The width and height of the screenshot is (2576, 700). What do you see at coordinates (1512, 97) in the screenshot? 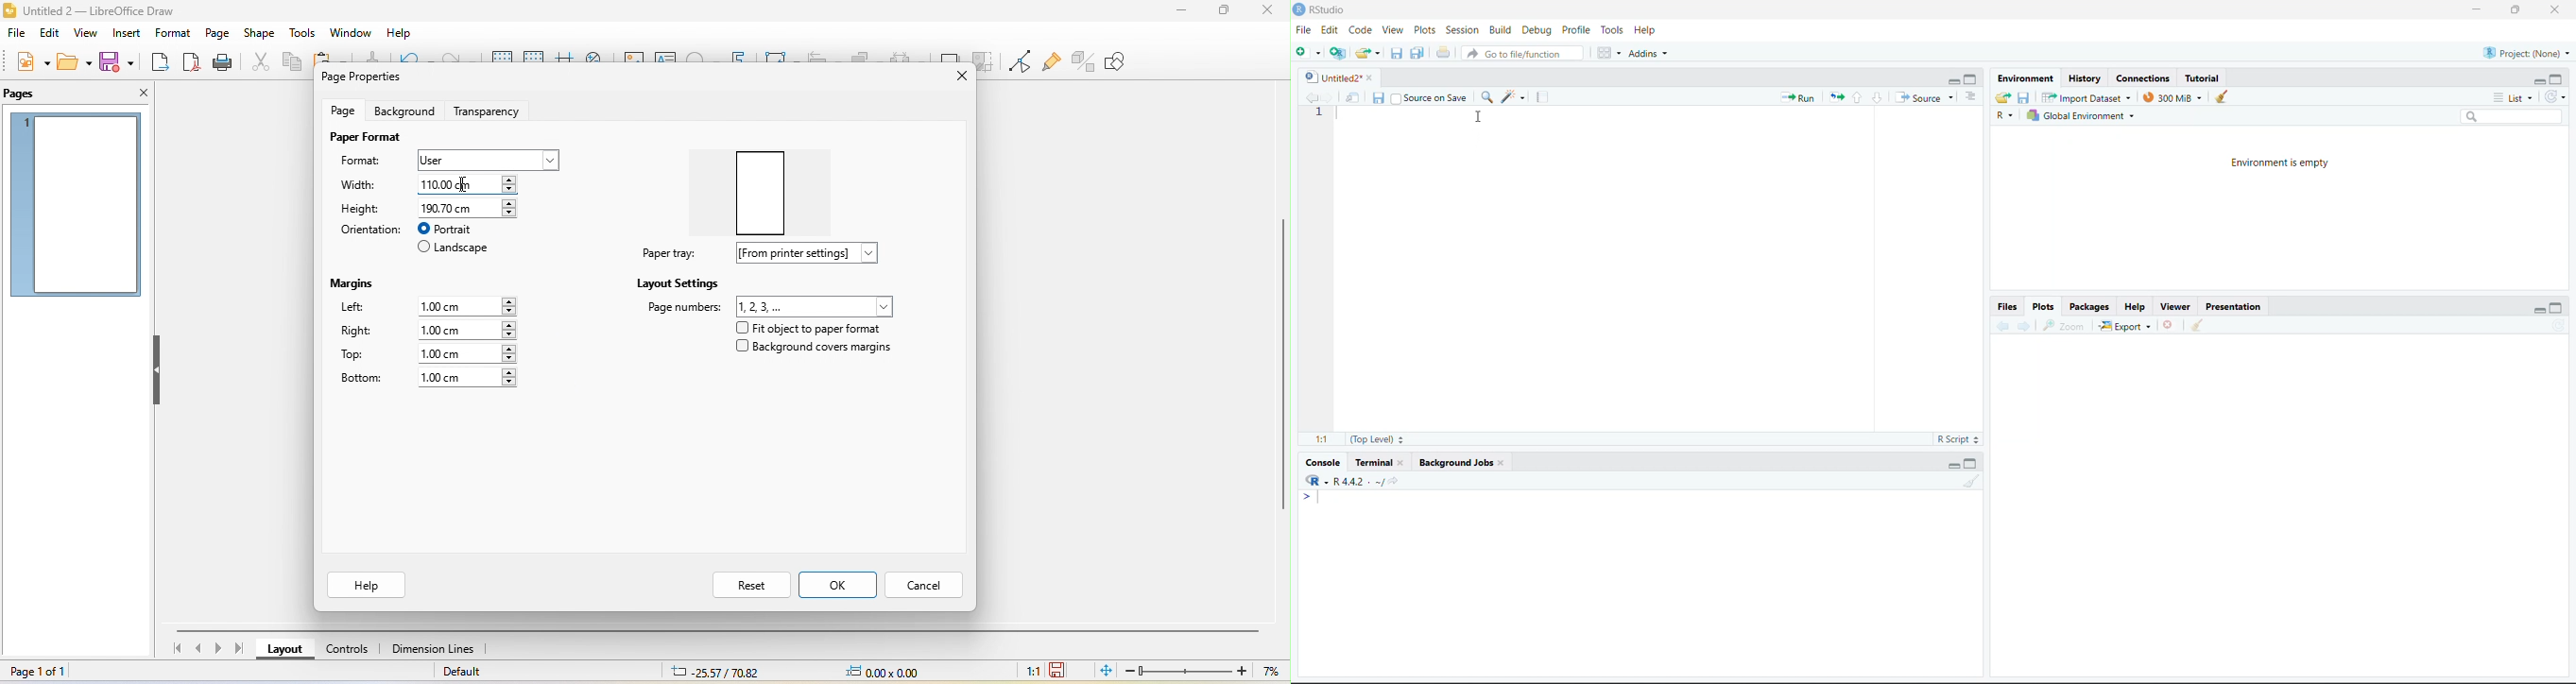
I see `code tools` at bounding box center [1512, 97].